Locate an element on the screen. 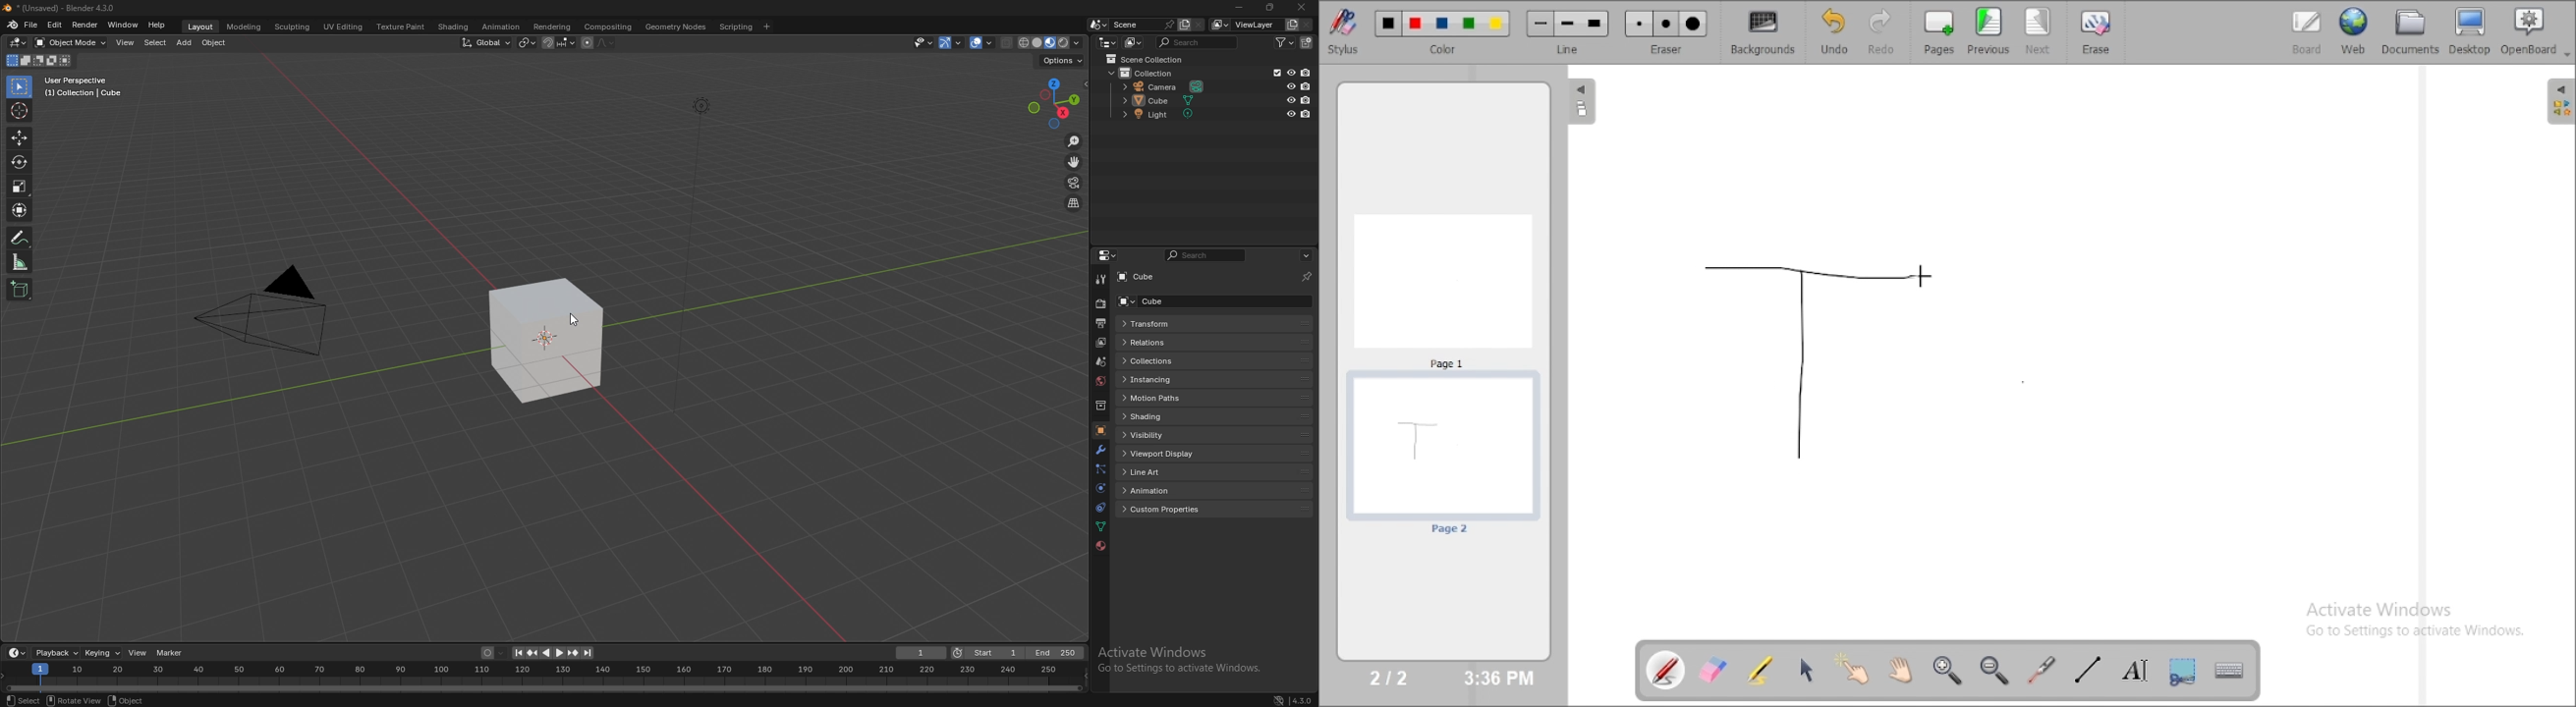  stylus is located at coordinates (1343, 30).